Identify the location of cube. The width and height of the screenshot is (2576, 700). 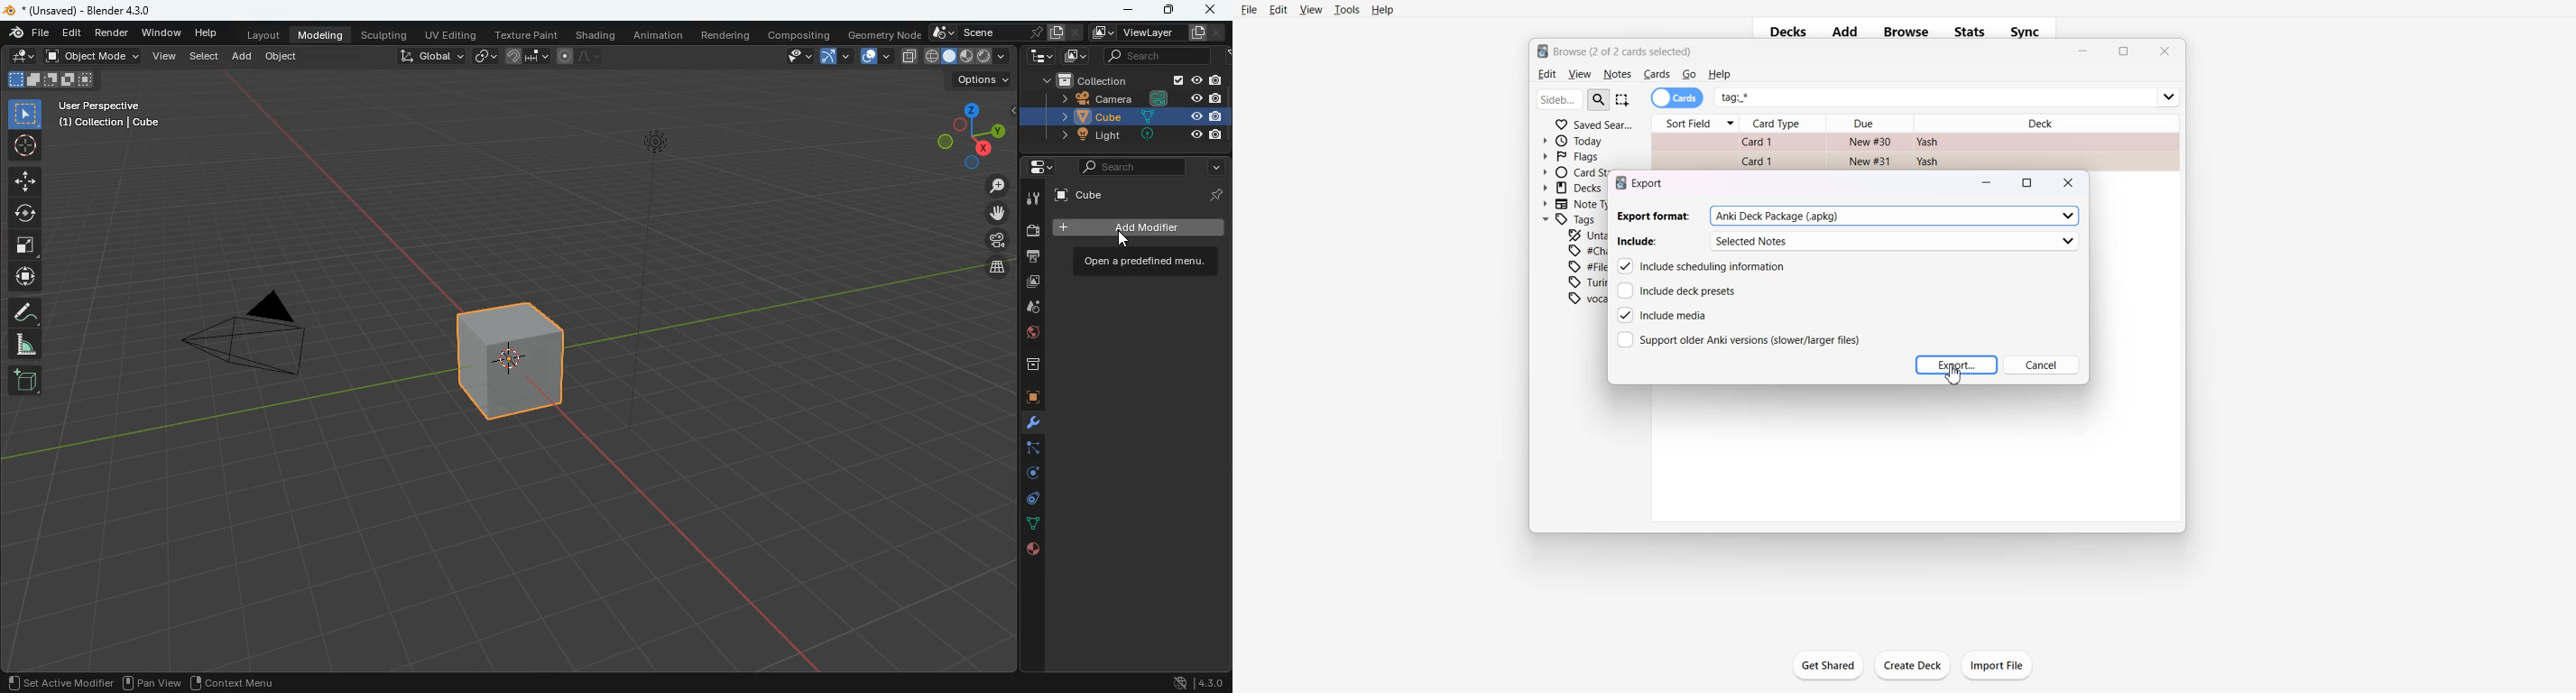
(1136, 117).